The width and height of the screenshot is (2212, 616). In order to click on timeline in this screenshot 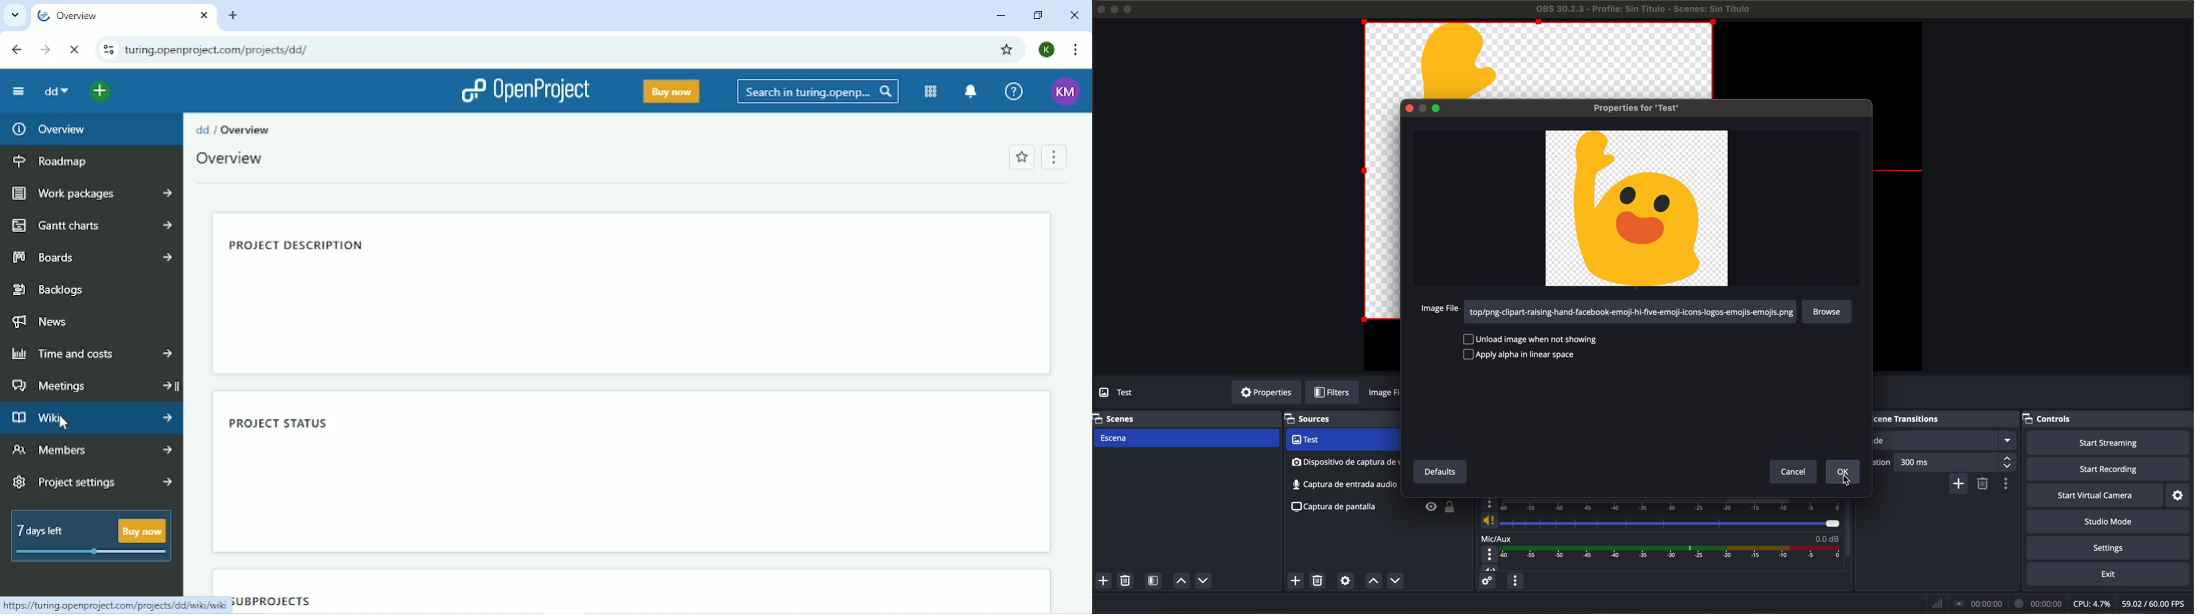, I will do `click(1671, 504)`.